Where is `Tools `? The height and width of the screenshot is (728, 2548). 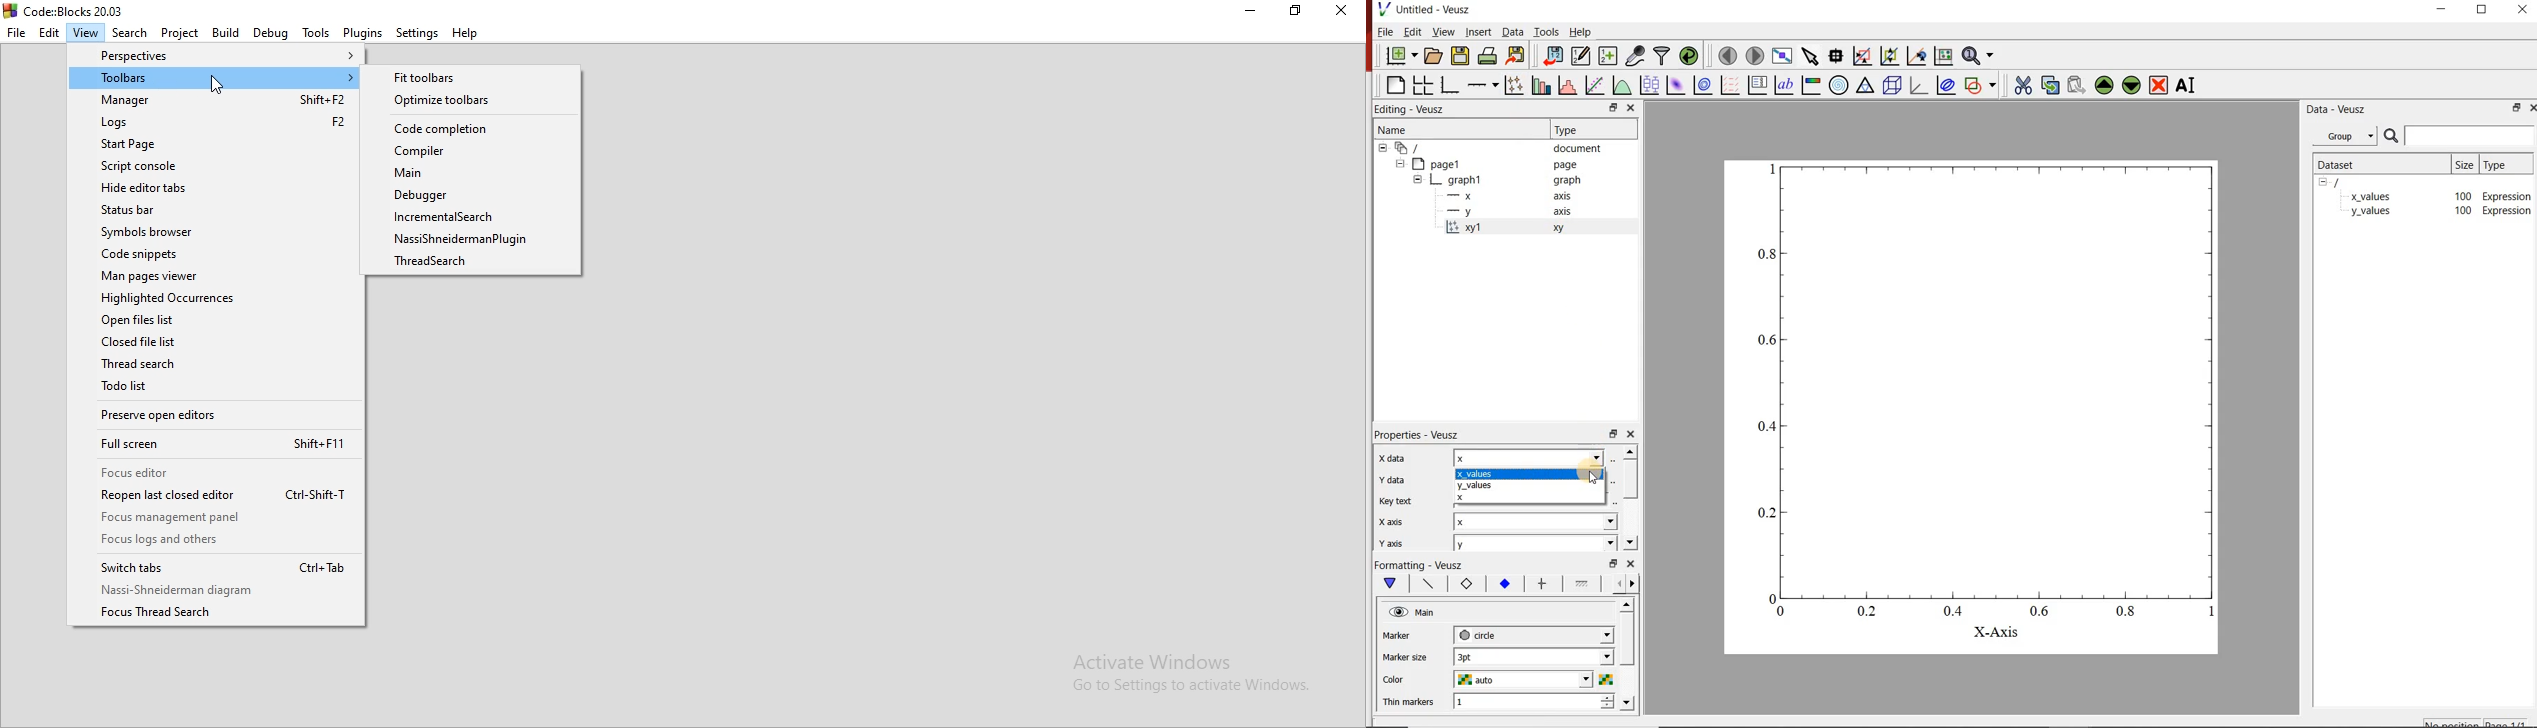
Tools  is located at coordinates (317, 33).